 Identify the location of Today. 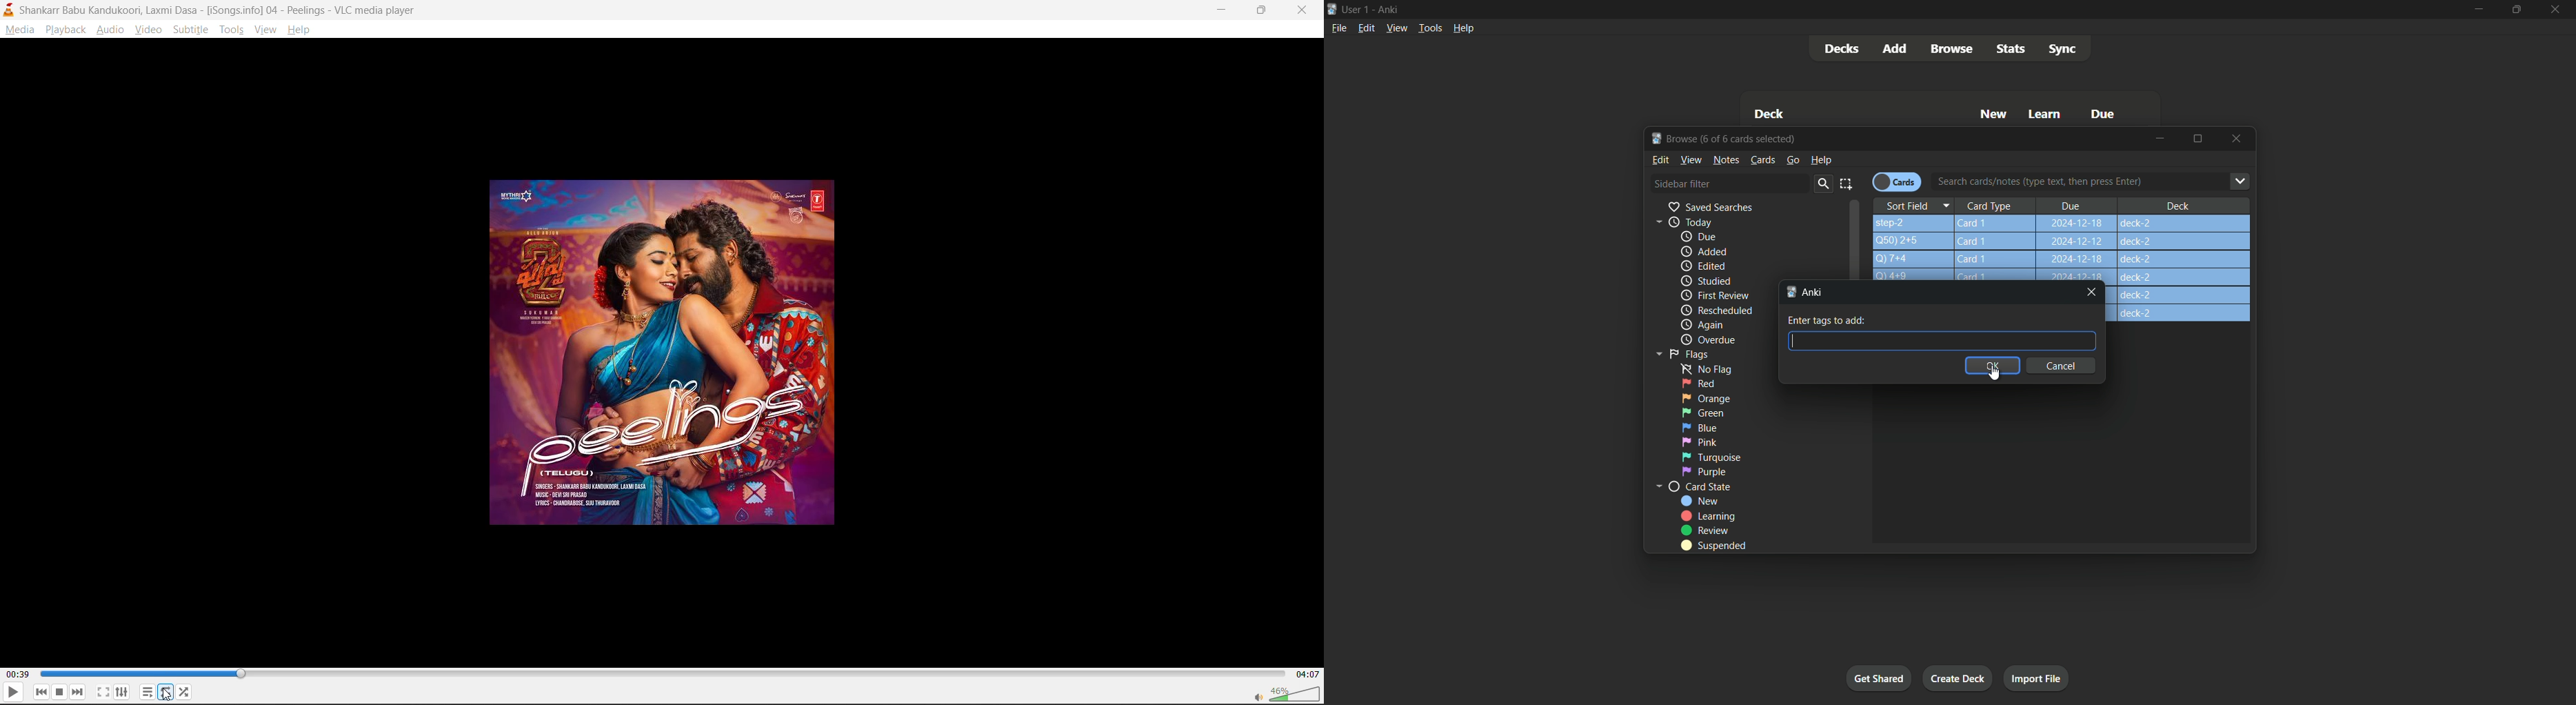
(1680, 222).